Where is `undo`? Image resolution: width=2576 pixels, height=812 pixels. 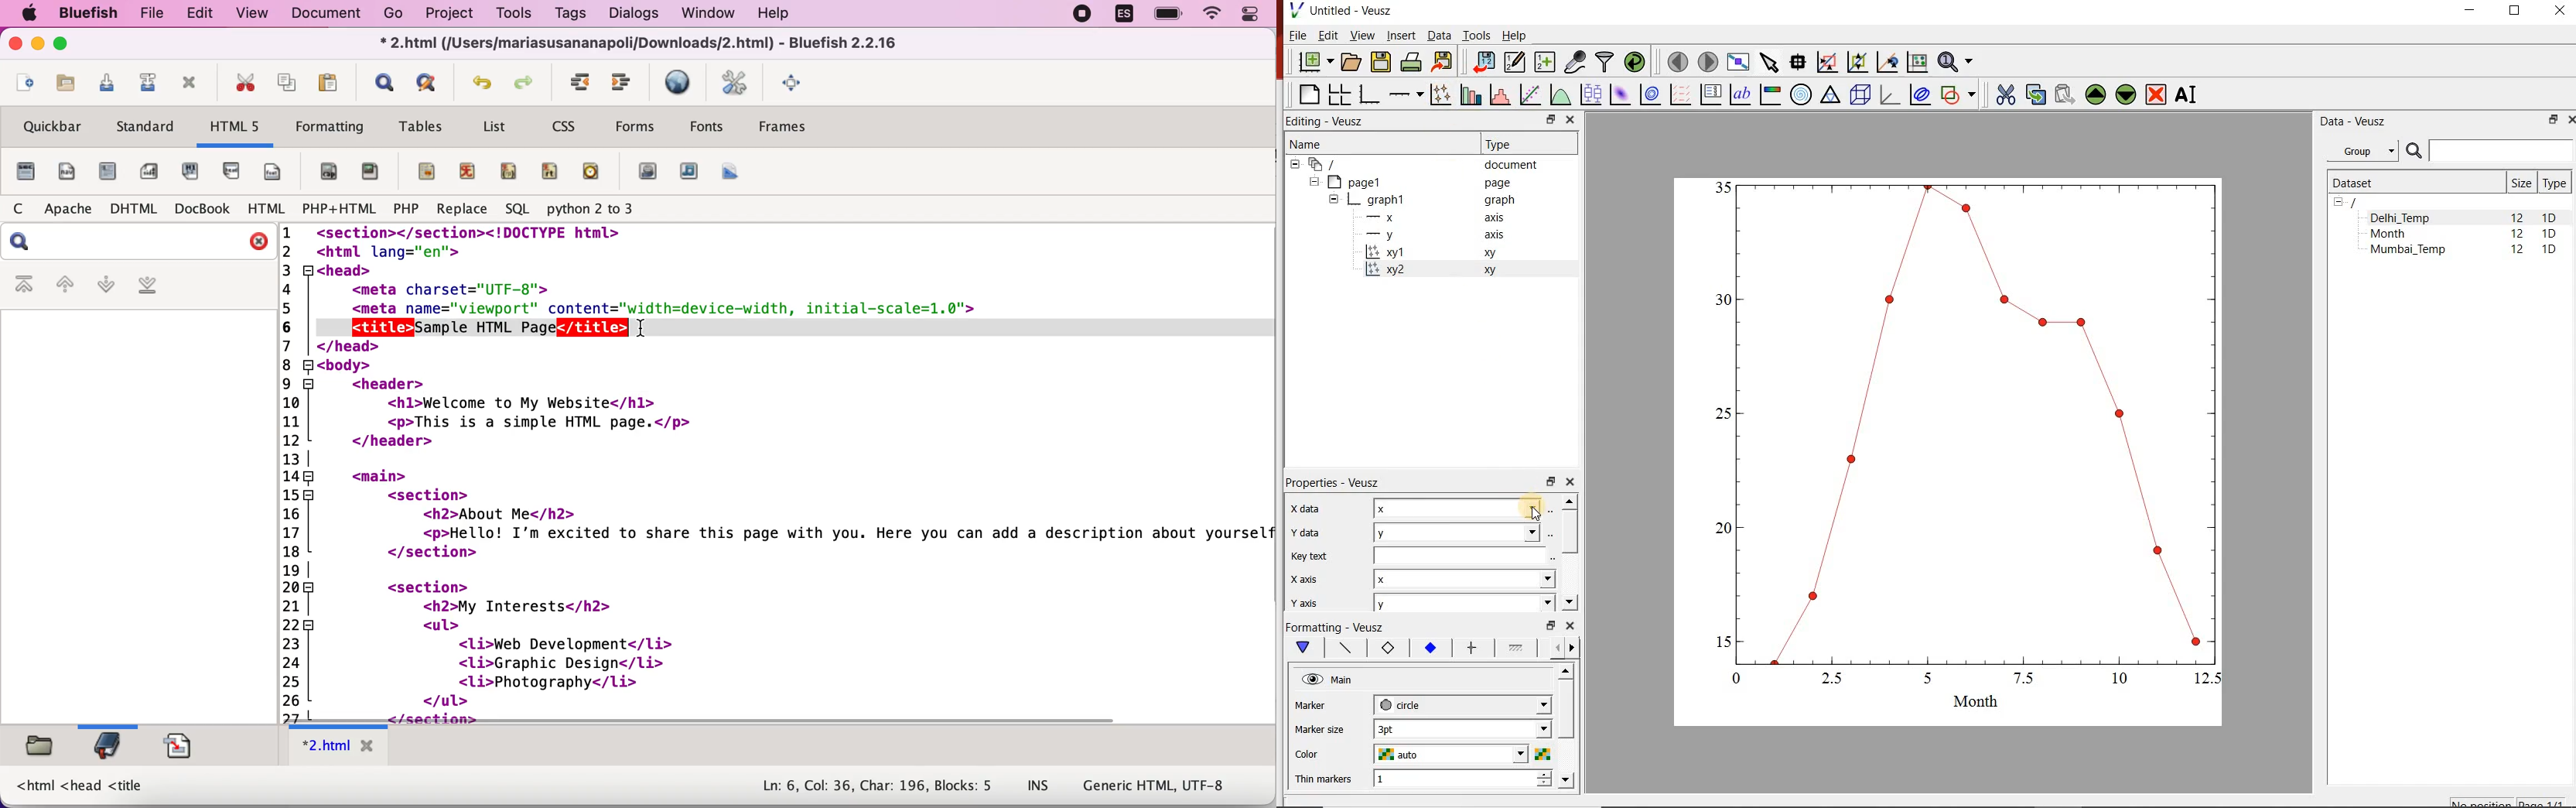
undo is located at coordinates (485, 83).